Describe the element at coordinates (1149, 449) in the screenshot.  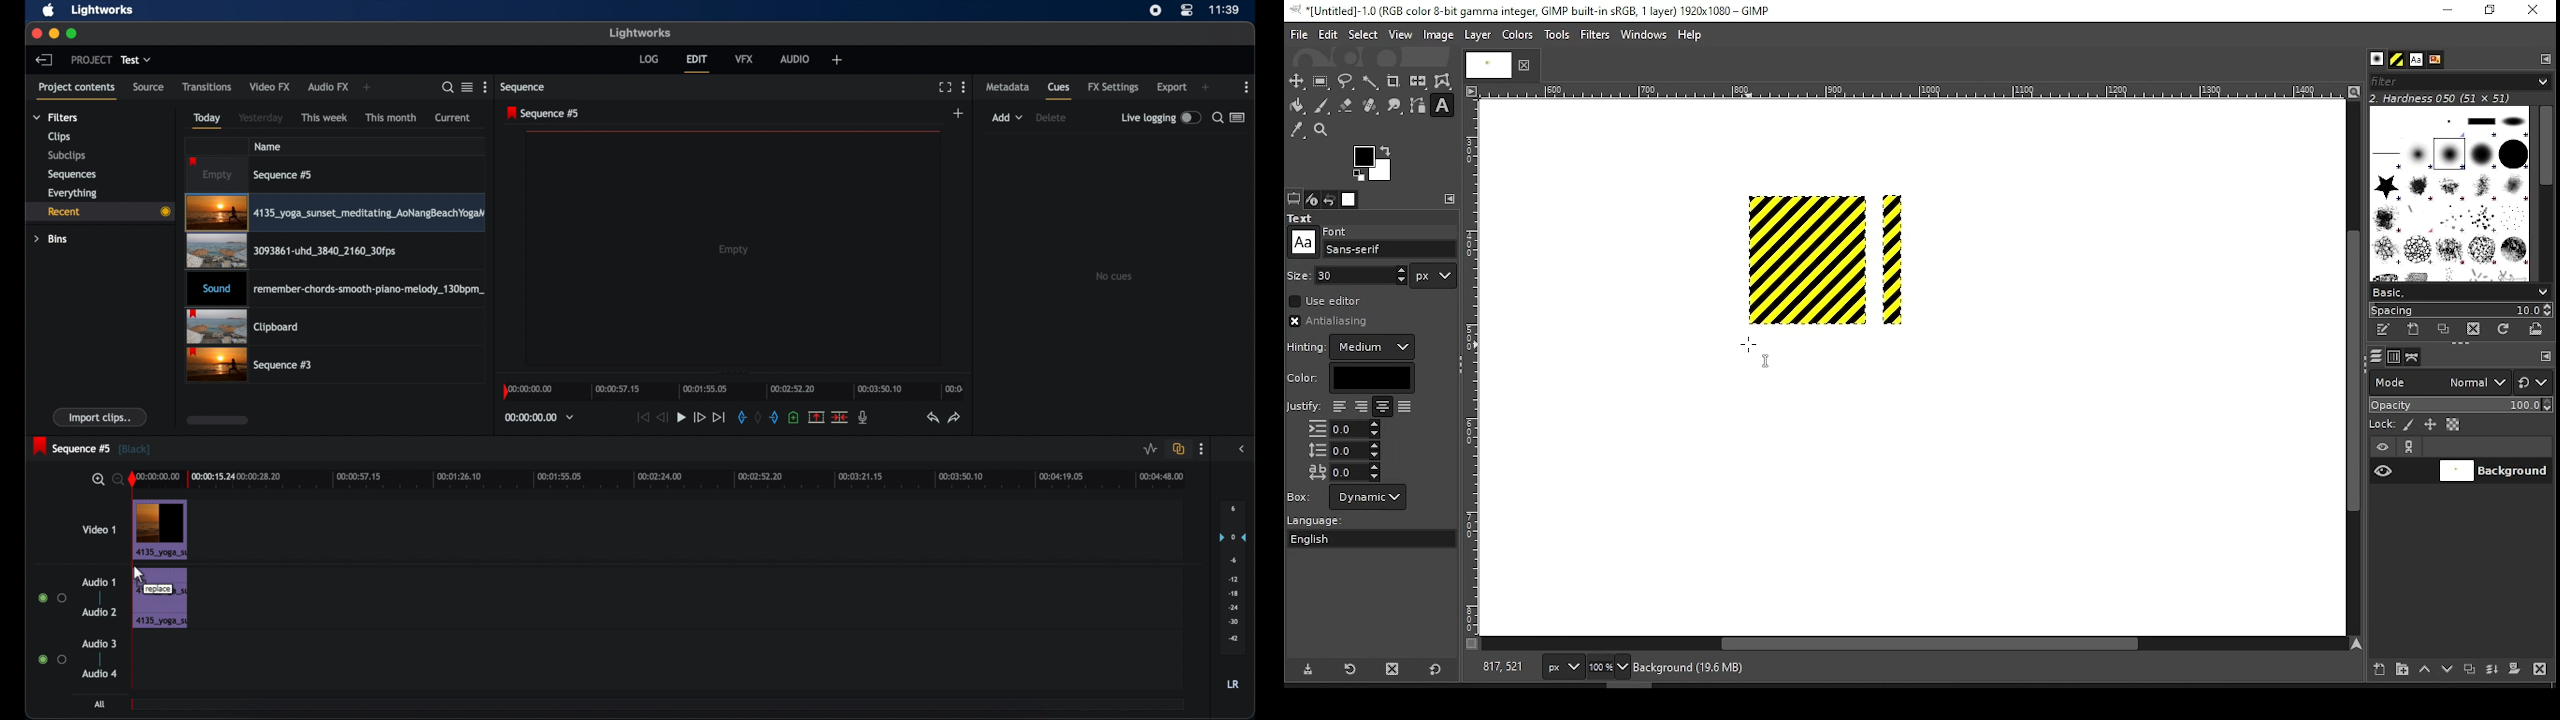
I see `toggle audio levels editing` at that location.